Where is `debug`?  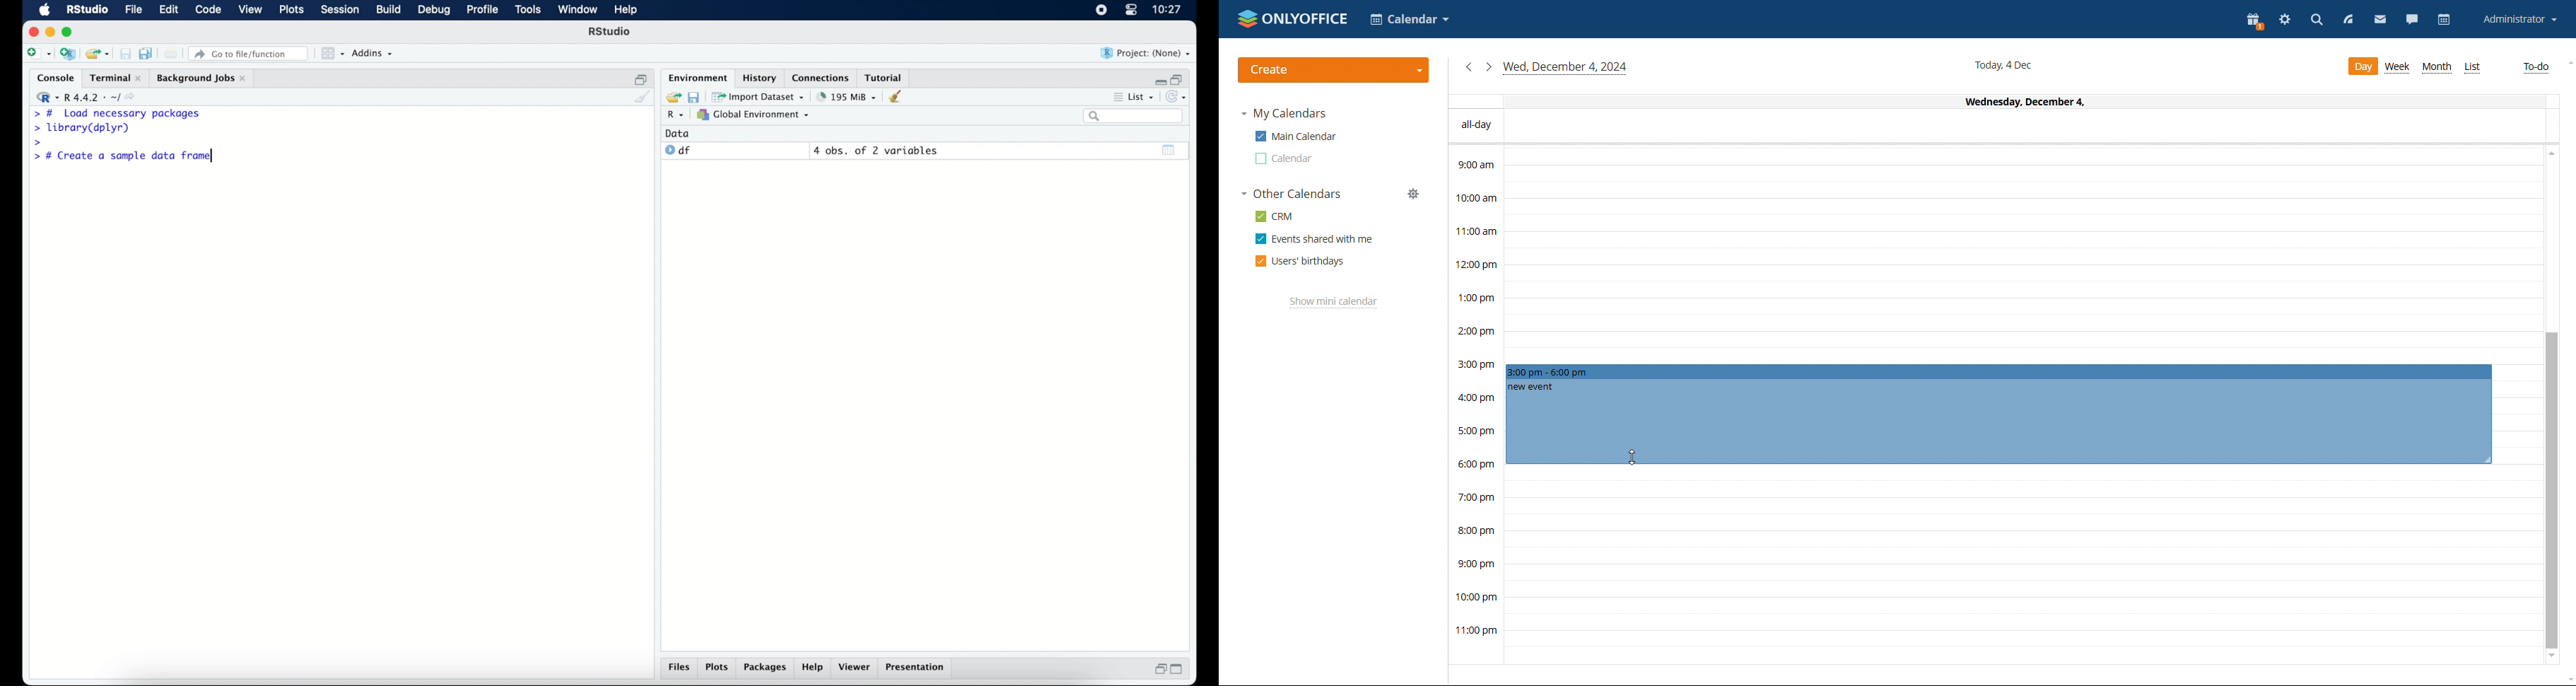
debug is located at coordinates (434, 11).